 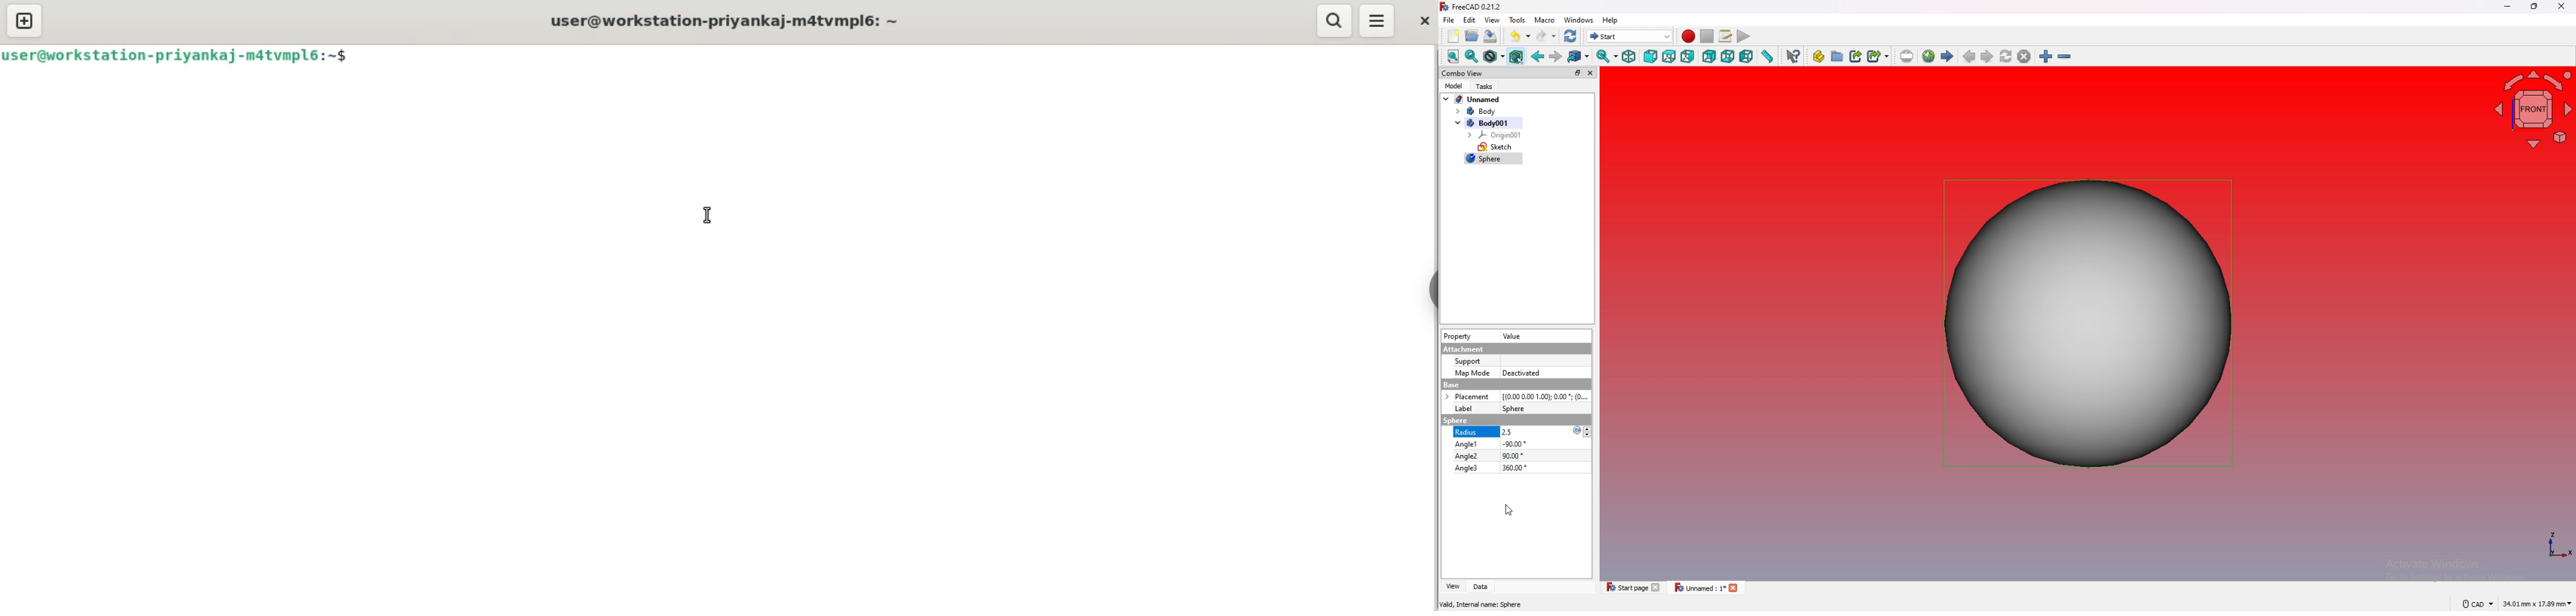 What do you see at coordinates (1708, 36) in the screenshot?
I see `stop macro` at bounding box center [1708, 36].